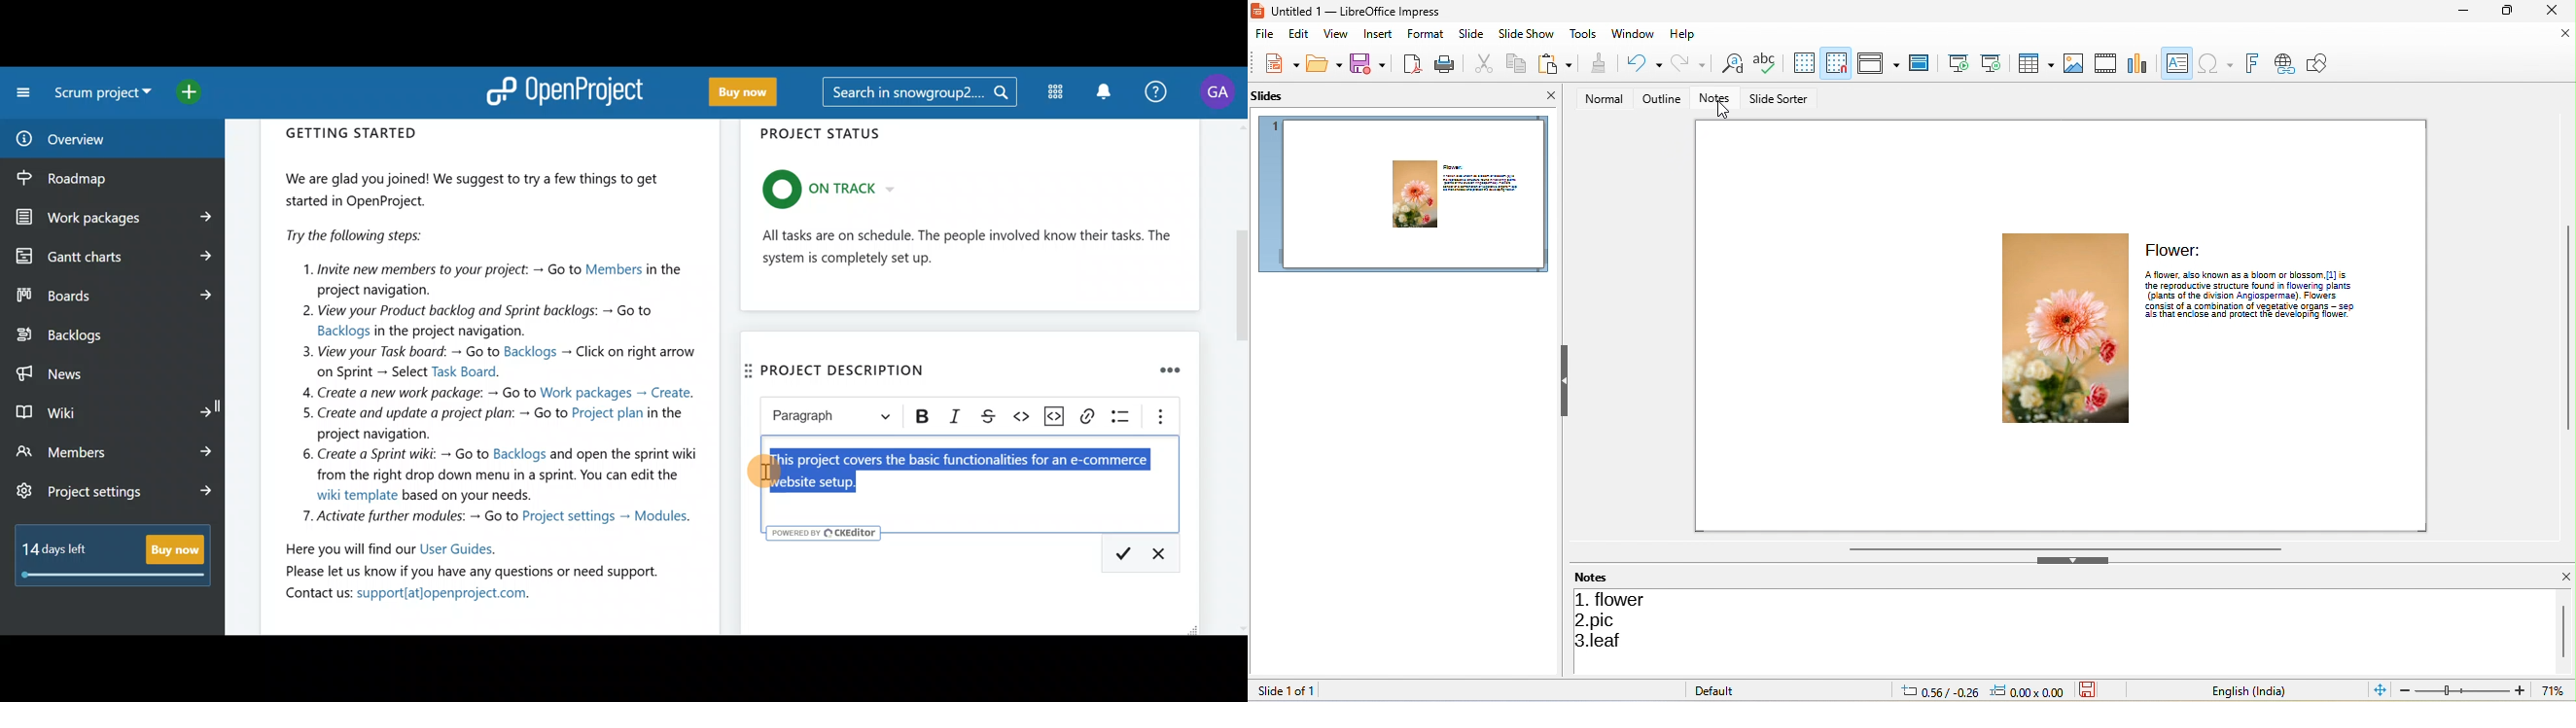  I want to click on edit, so click(1293, 34).